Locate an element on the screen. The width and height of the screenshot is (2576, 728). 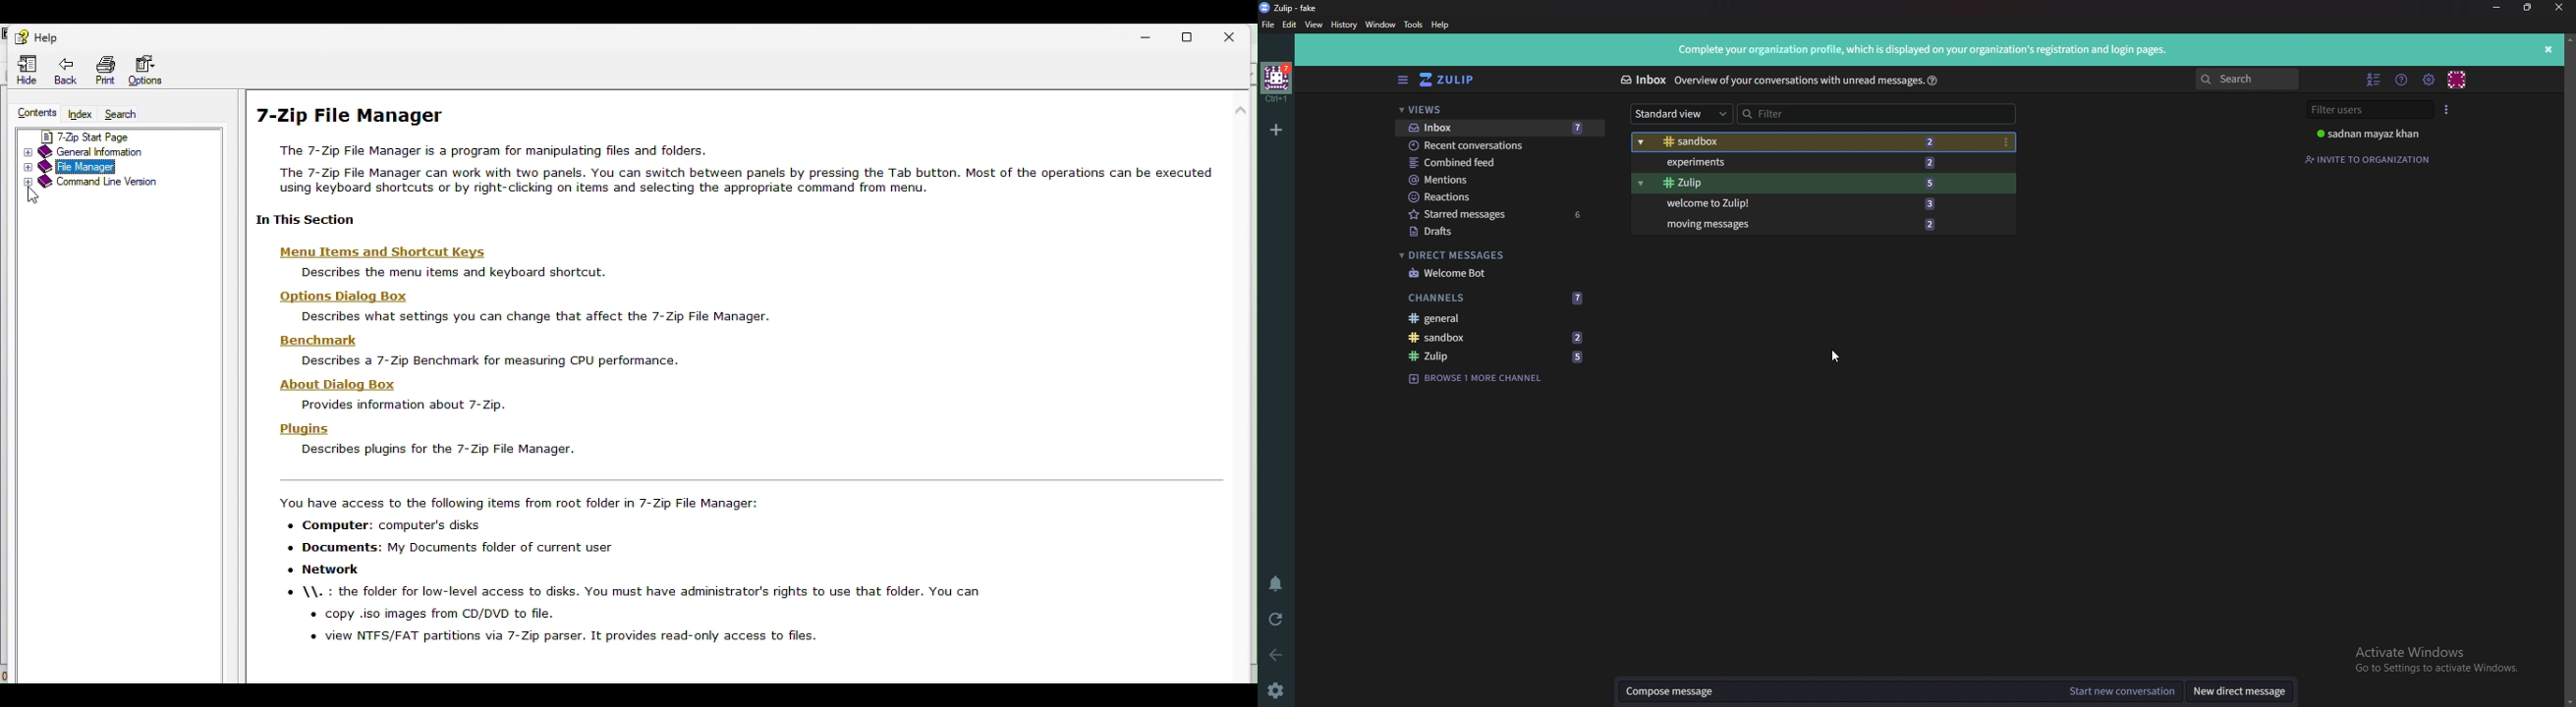
Direct messages is located at coordinates (1495, 256).